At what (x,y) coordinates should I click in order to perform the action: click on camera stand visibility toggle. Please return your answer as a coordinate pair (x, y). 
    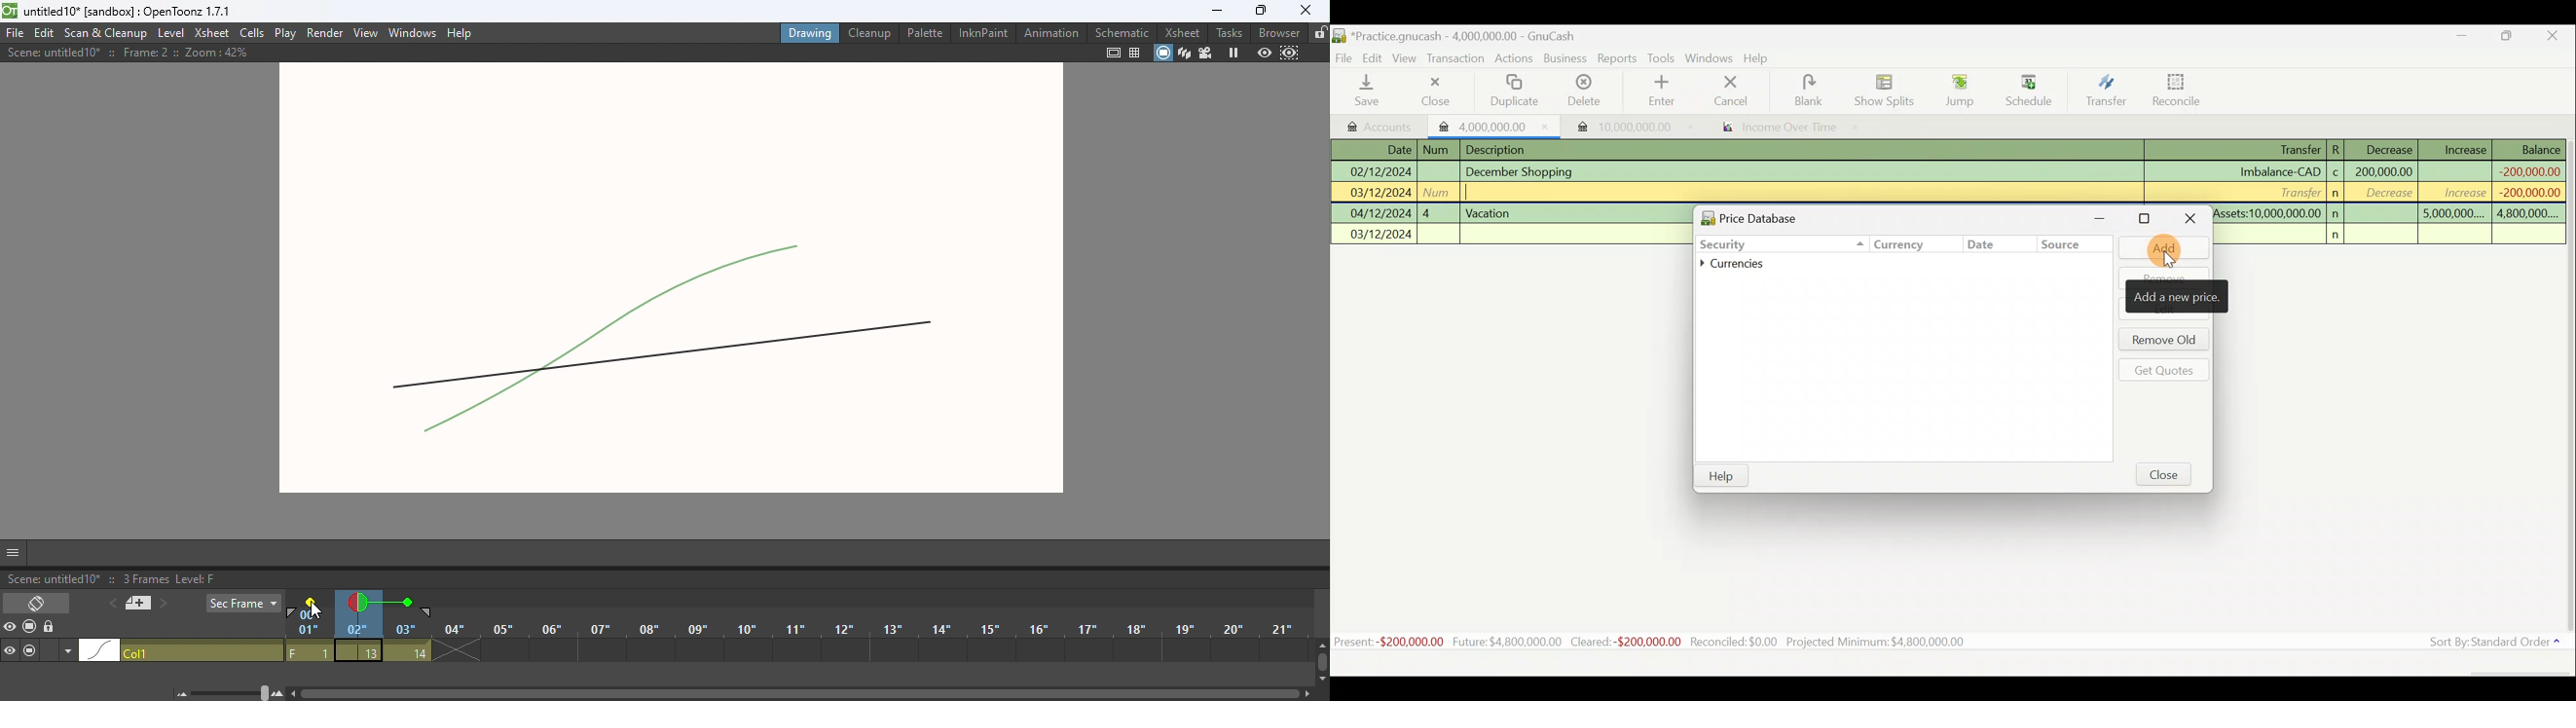
    Looking at the image, I should click on (31, 651).